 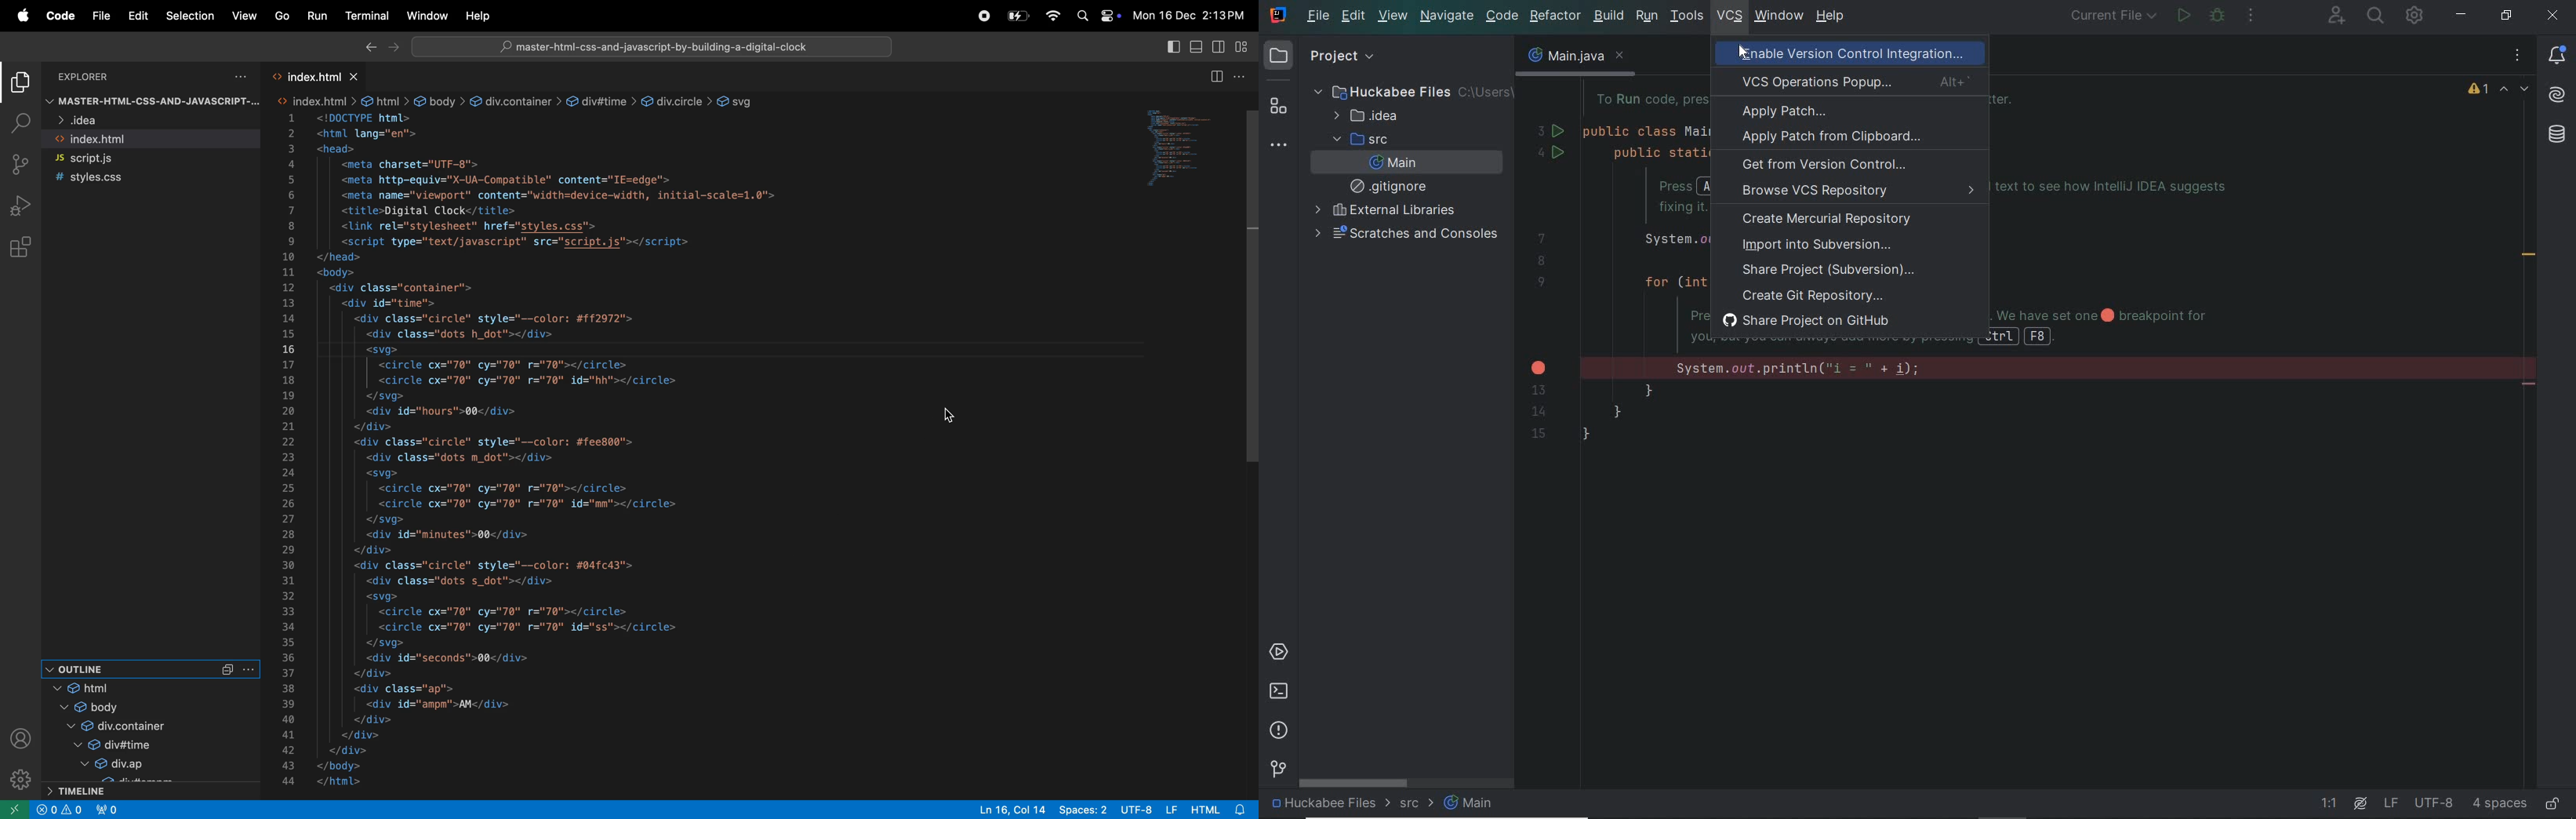 I want to click on Backward, so click(x=369, y=47).